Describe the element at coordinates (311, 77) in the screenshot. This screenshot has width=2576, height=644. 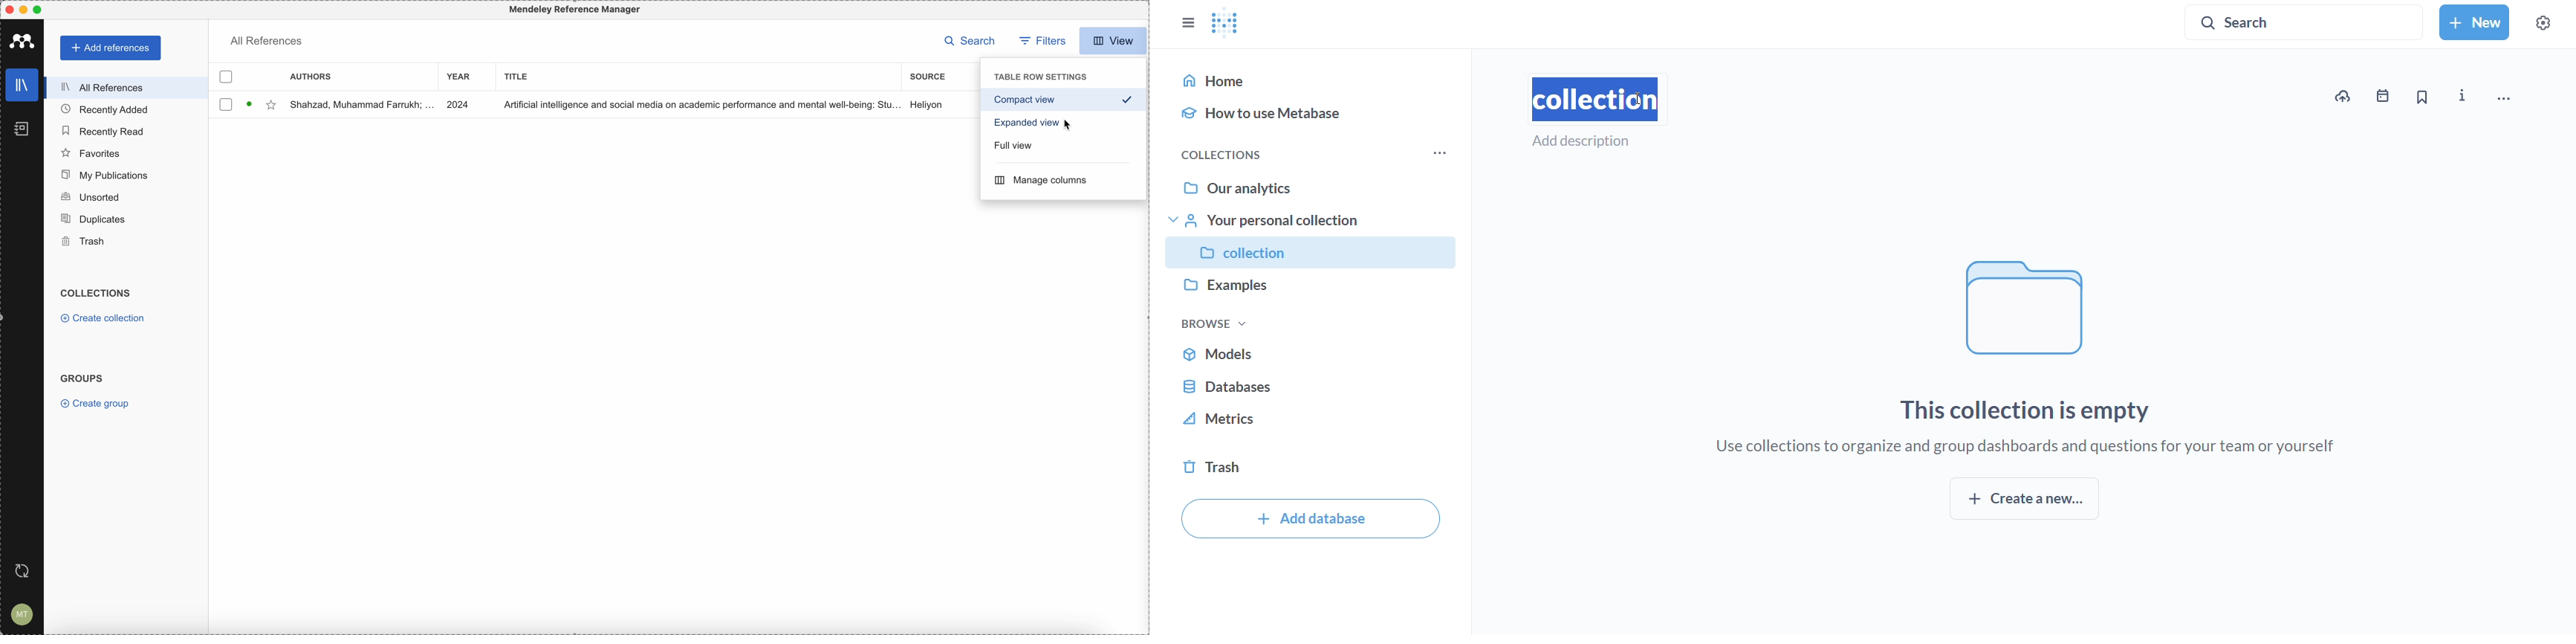
I see `authors` at that location.